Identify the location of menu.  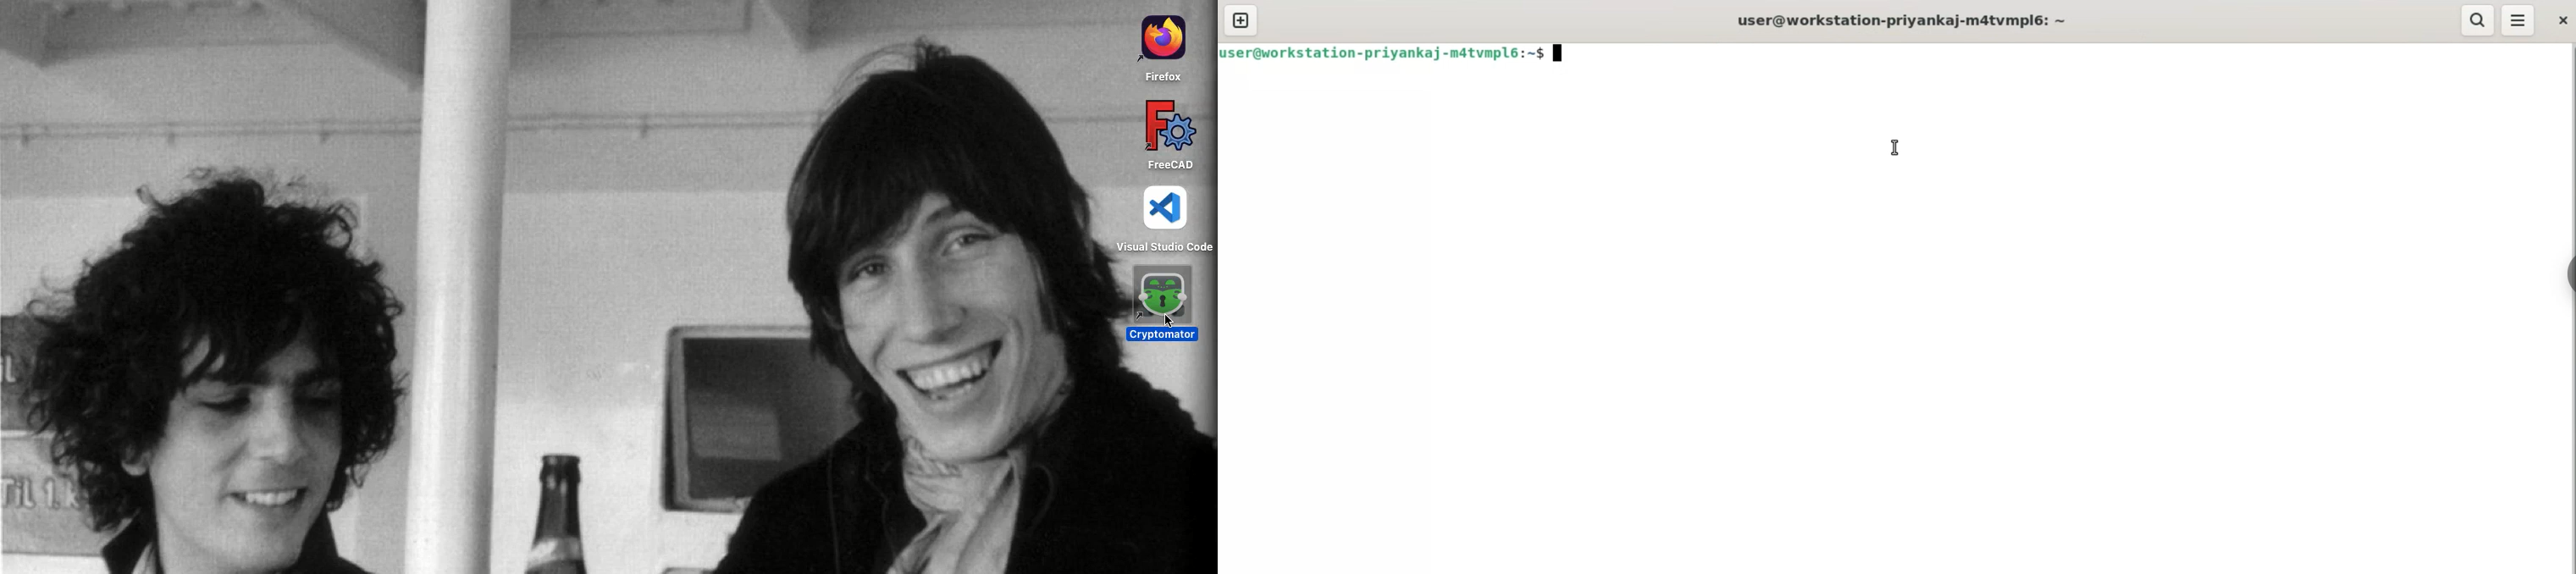
(2518, 20).